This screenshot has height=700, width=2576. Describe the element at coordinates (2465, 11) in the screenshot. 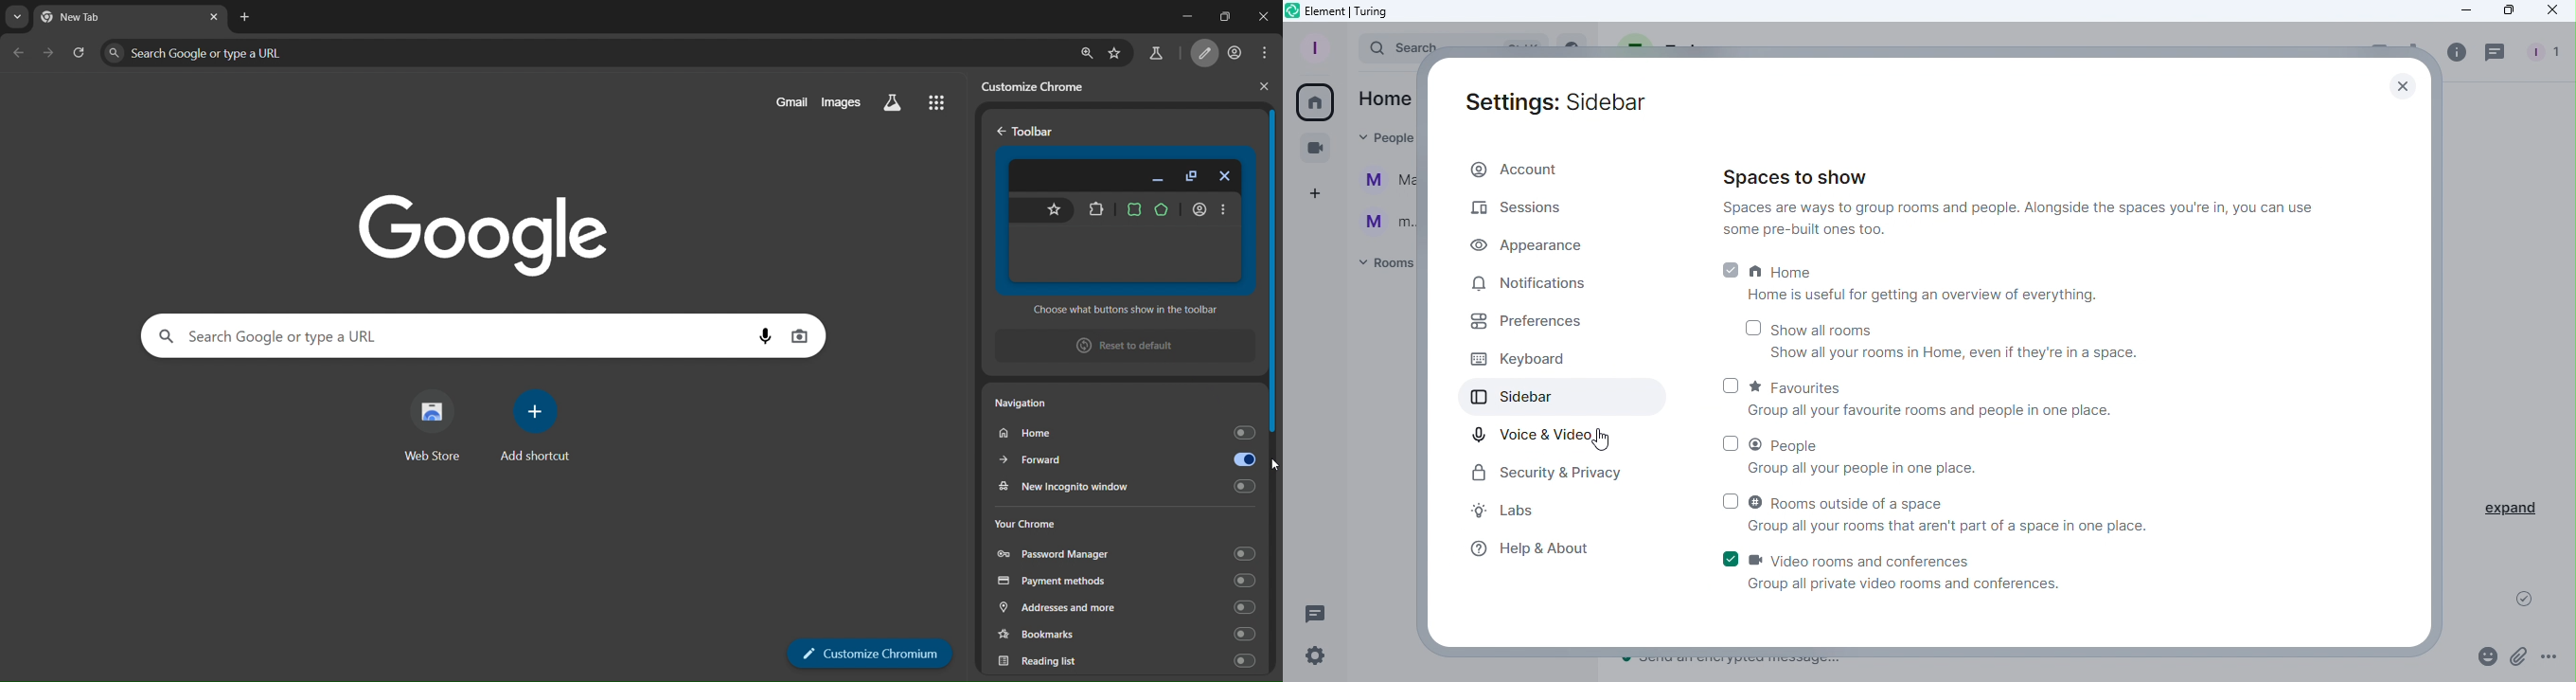

I see `Minimize` at that location.